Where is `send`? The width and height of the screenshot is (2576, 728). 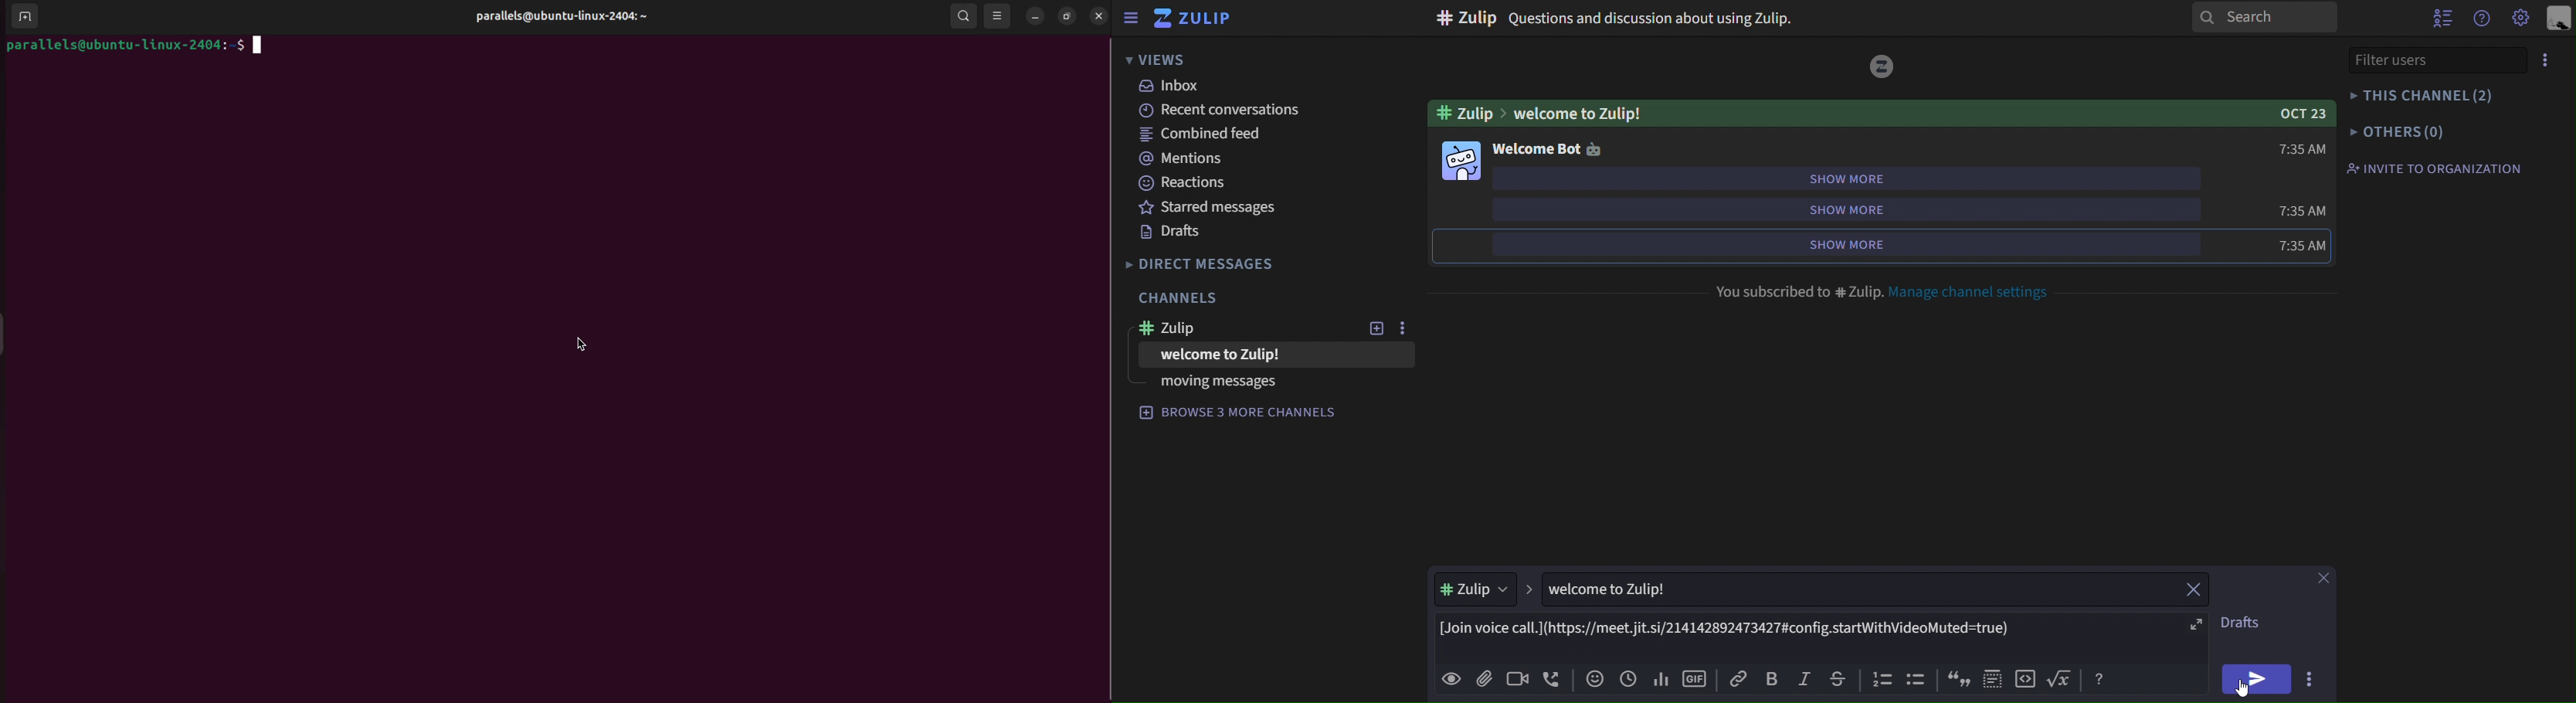
send is located at coordinates (2255, 679).